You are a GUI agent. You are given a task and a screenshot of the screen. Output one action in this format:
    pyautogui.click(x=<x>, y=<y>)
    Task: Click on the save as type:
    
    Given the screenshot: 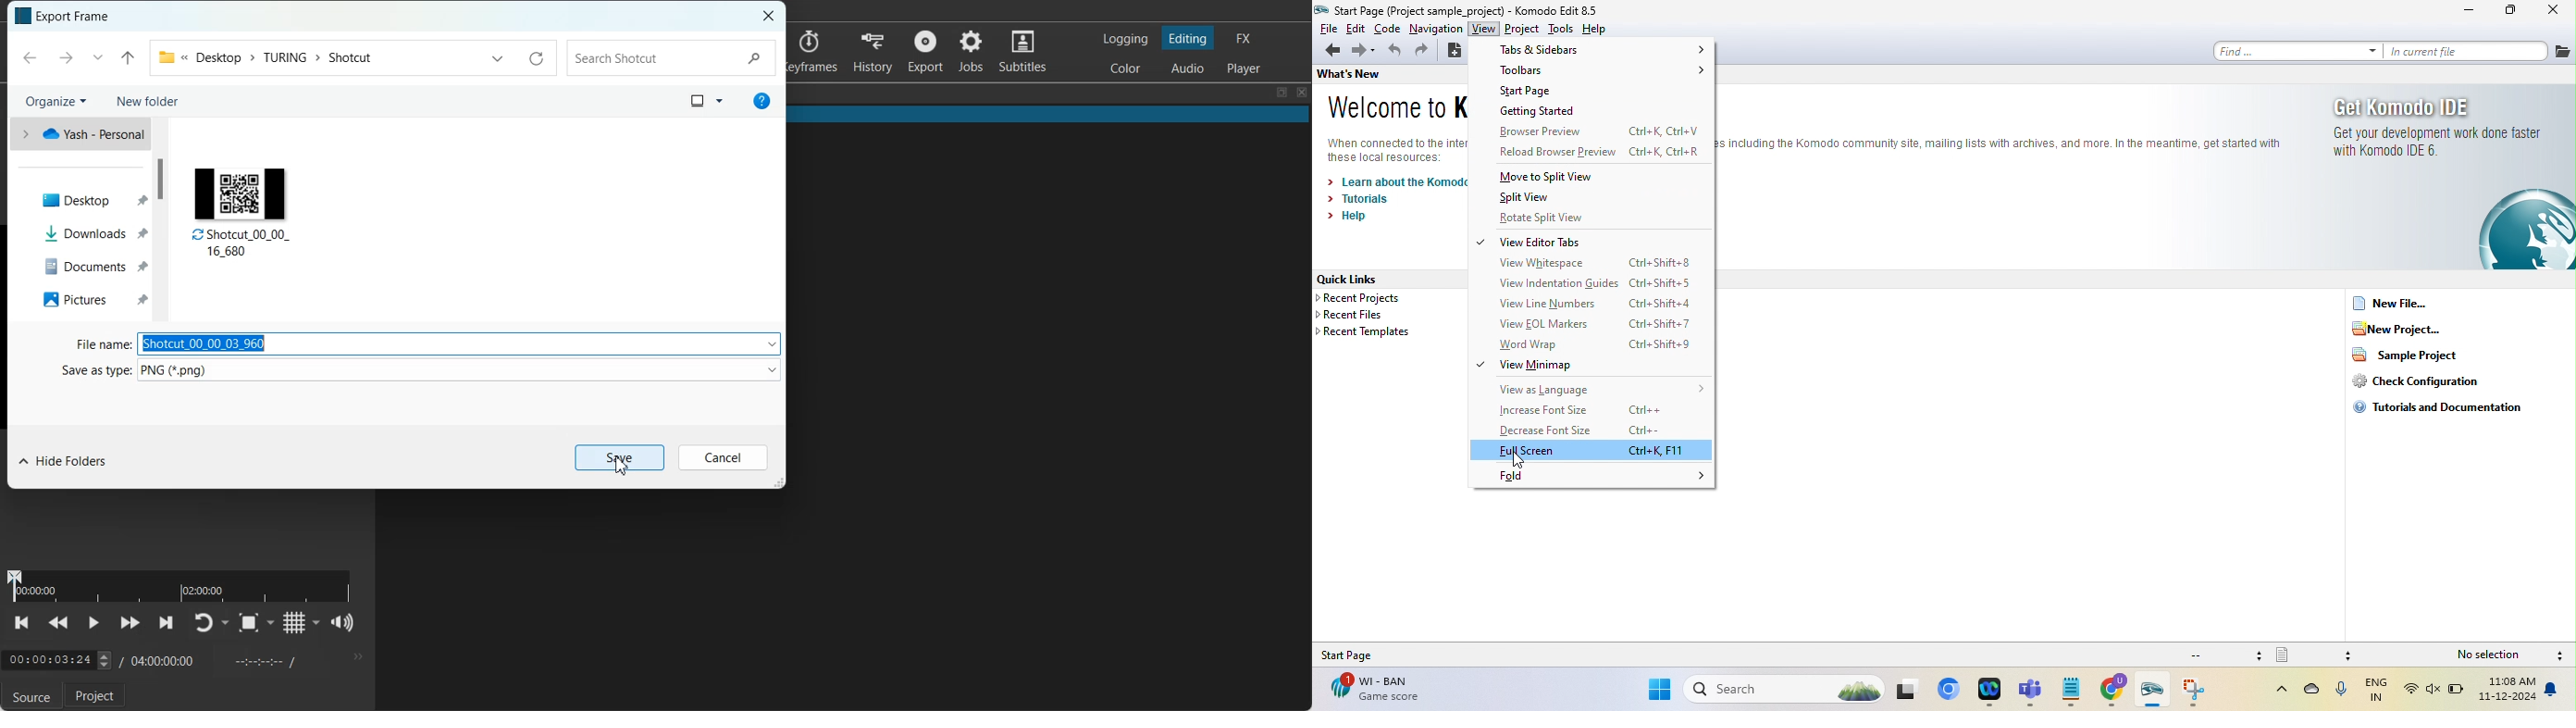 What is the action you would take?
    pyautogui.click(x=93, y=370)
    